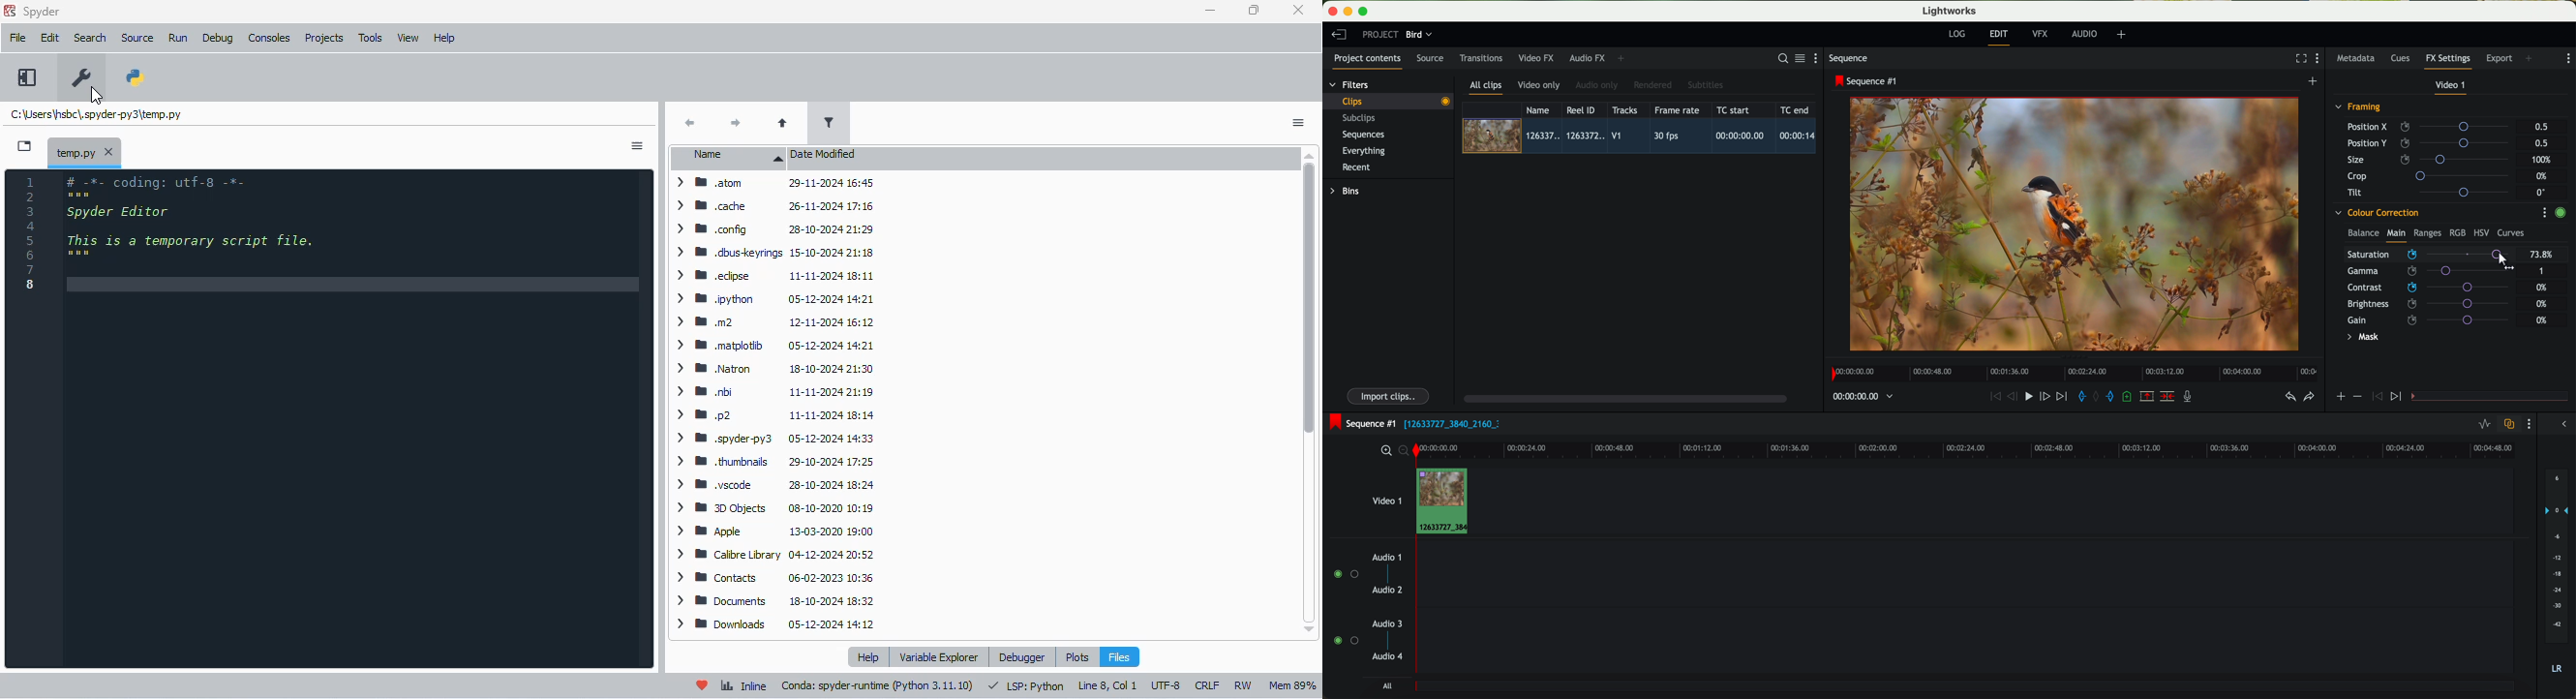  What do you see at coordinates (771, 369) in the screenshot?
I see `> BM Natron 18-10-2024 21:3` at bounding box center [771, 369].